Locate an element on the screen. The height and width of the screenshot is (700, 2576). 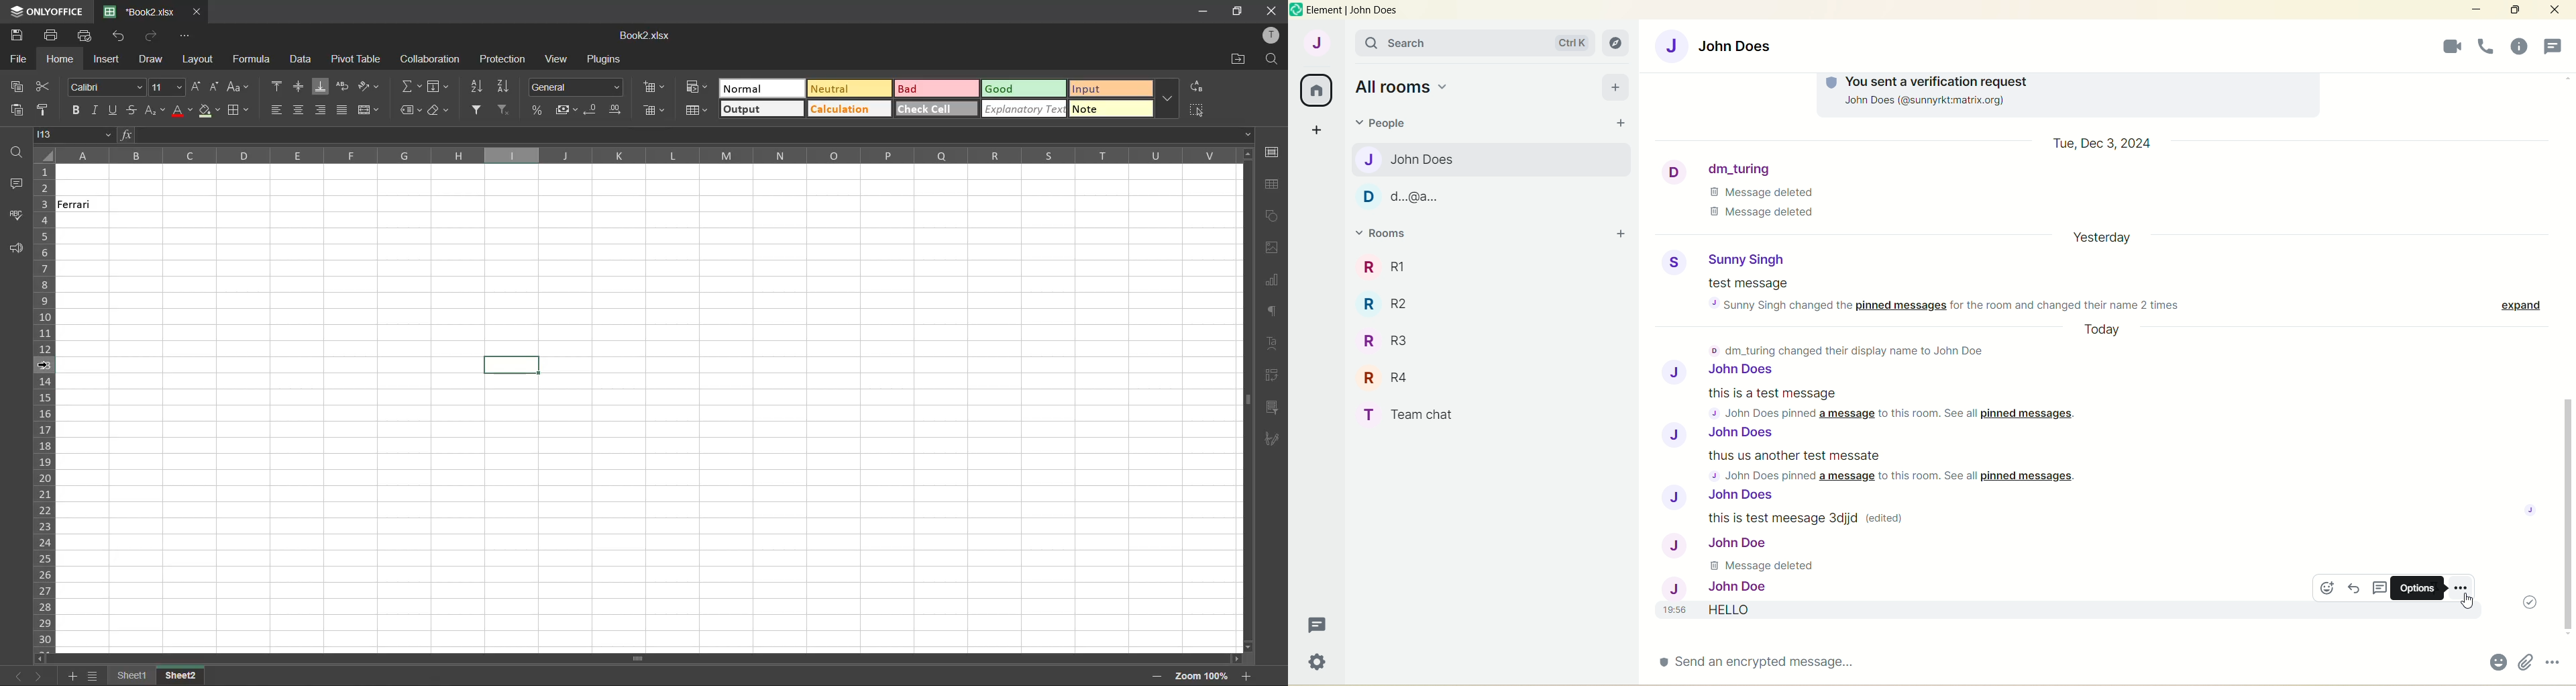
this is test message 3djjd is located at coordinates (1815, 518).